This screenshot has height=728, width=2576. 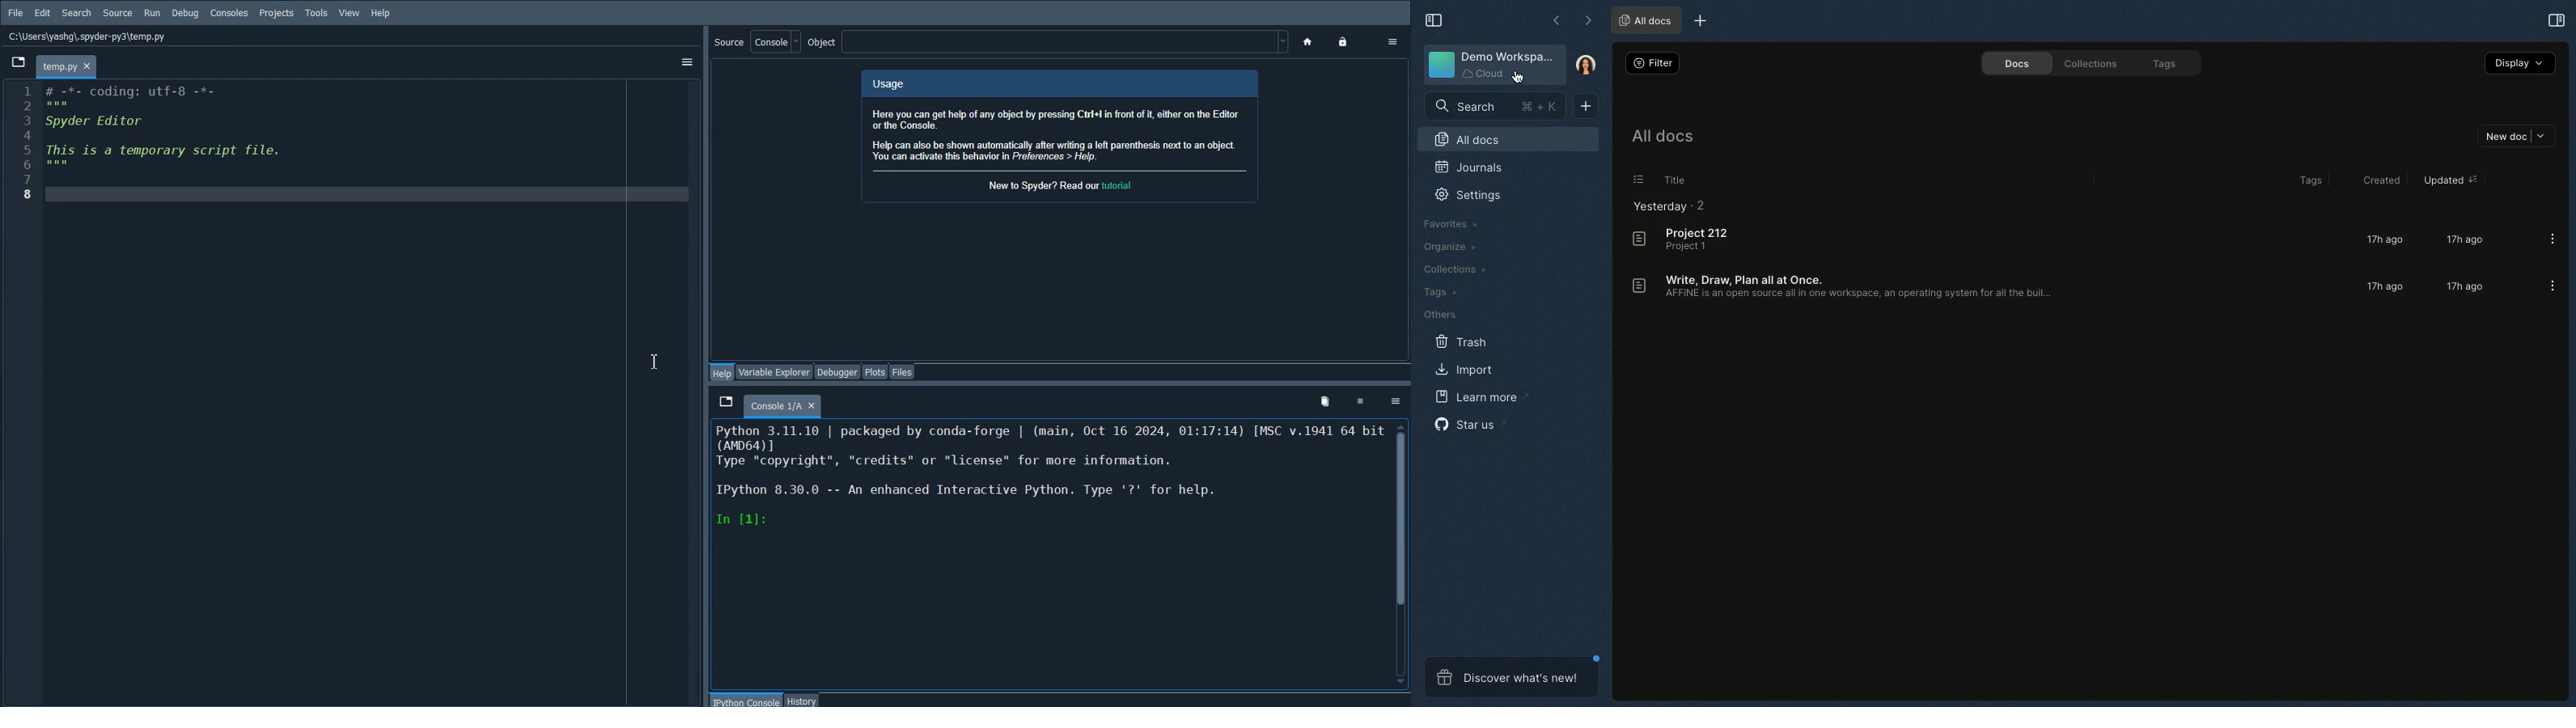 What do you see at coordinates (2448, 180) in the screenshot?
I see `Updated` at bounding box center [2448, 180].